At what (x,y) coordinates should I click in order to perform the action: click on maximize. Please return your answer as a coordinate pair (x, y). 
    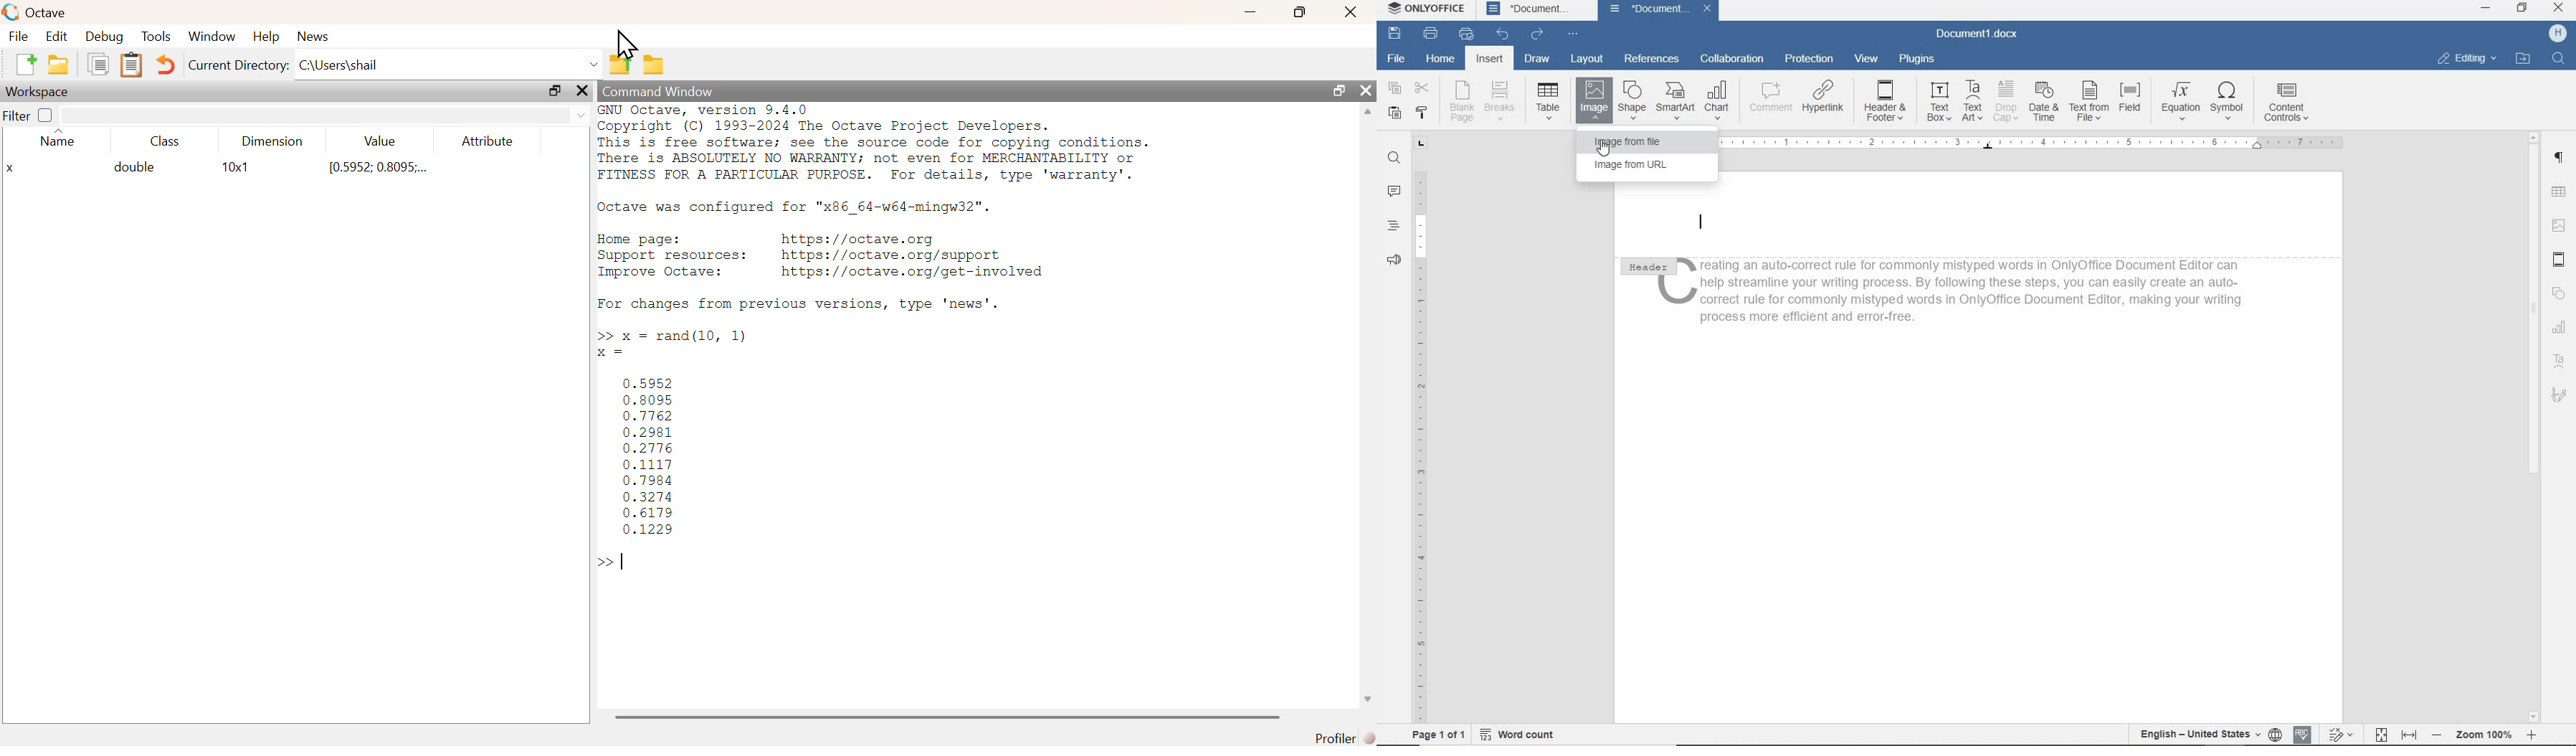
    Looking at the image, I should click on (2523, 9).